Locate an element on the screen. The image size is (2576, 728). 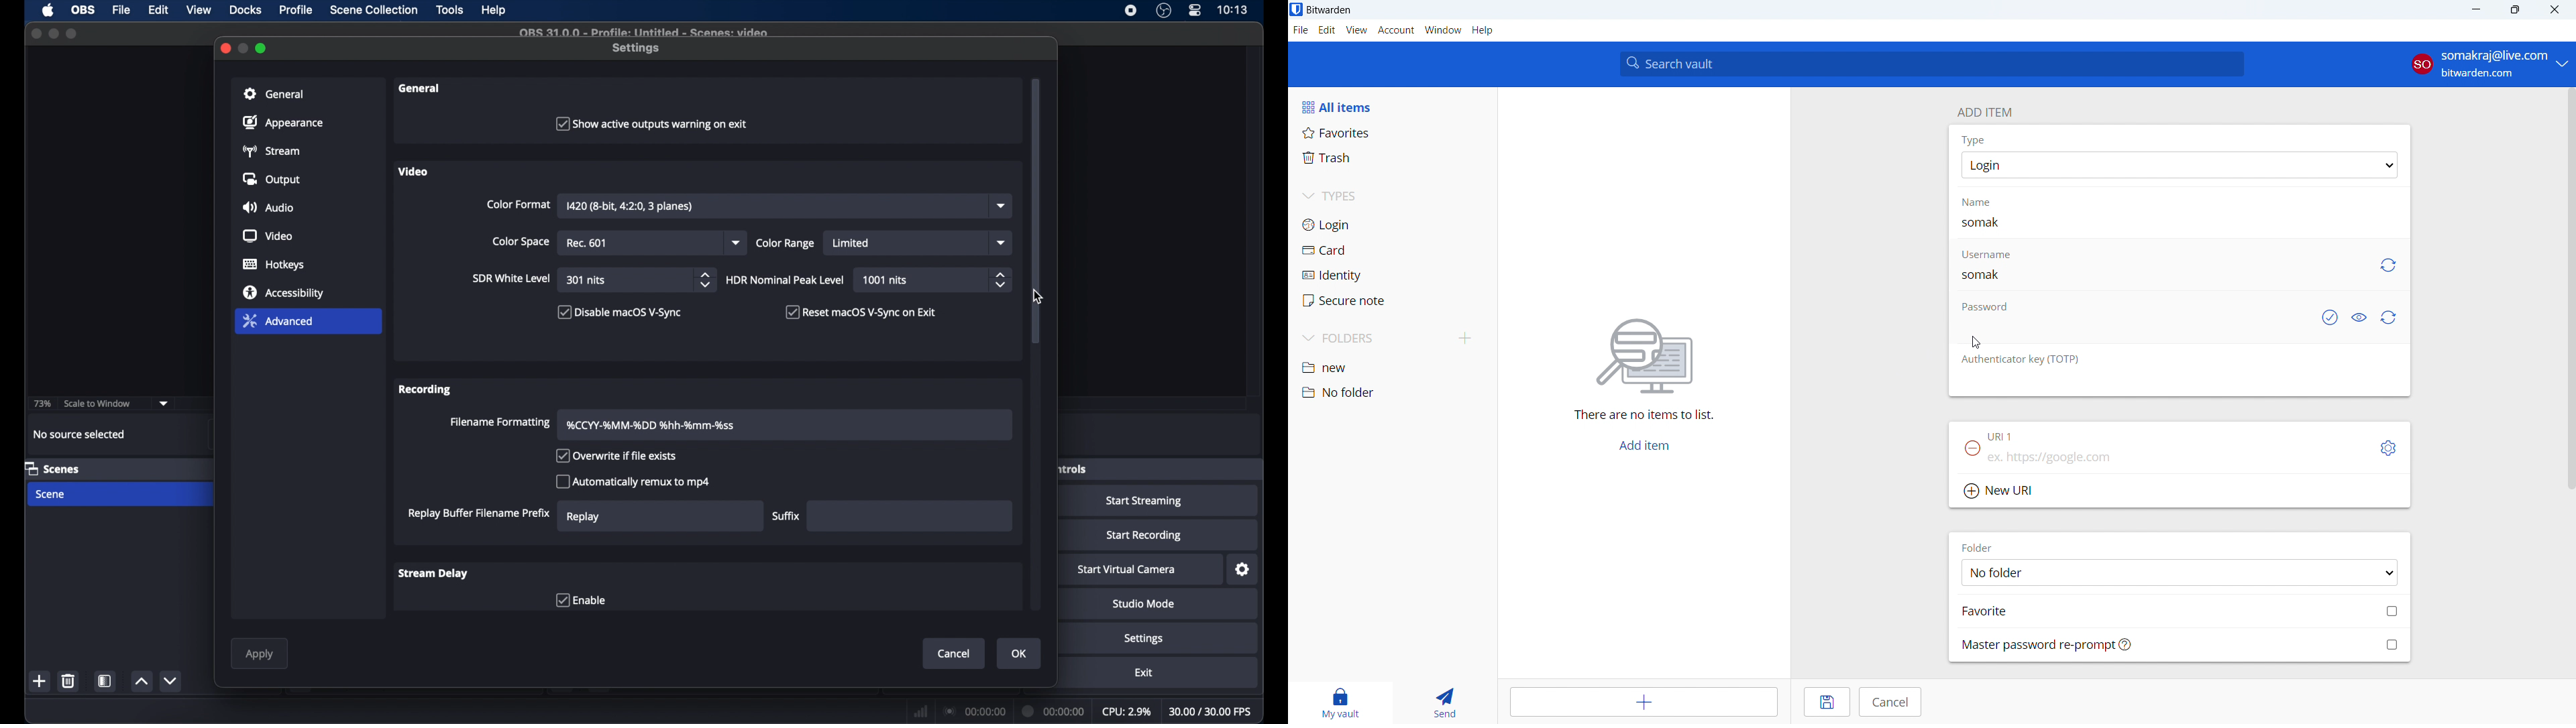
video is located at coordinates (413, 172).